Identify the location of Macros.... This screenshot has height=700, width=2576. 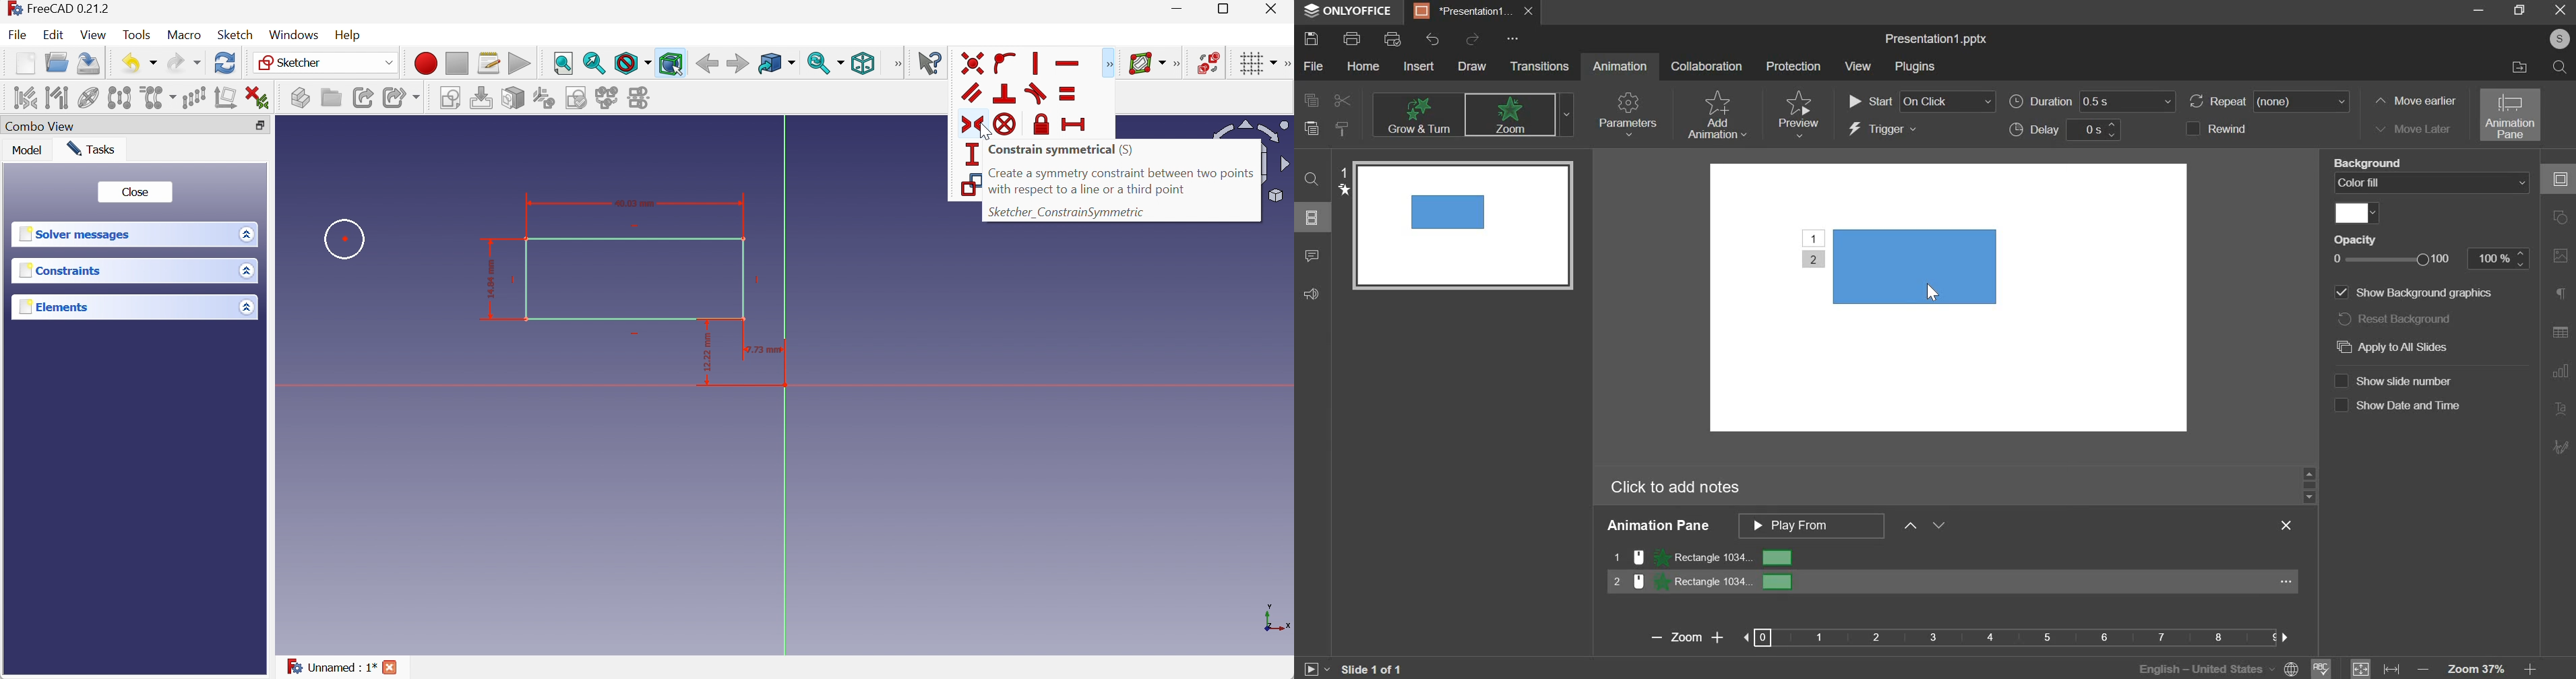
(489, 64).